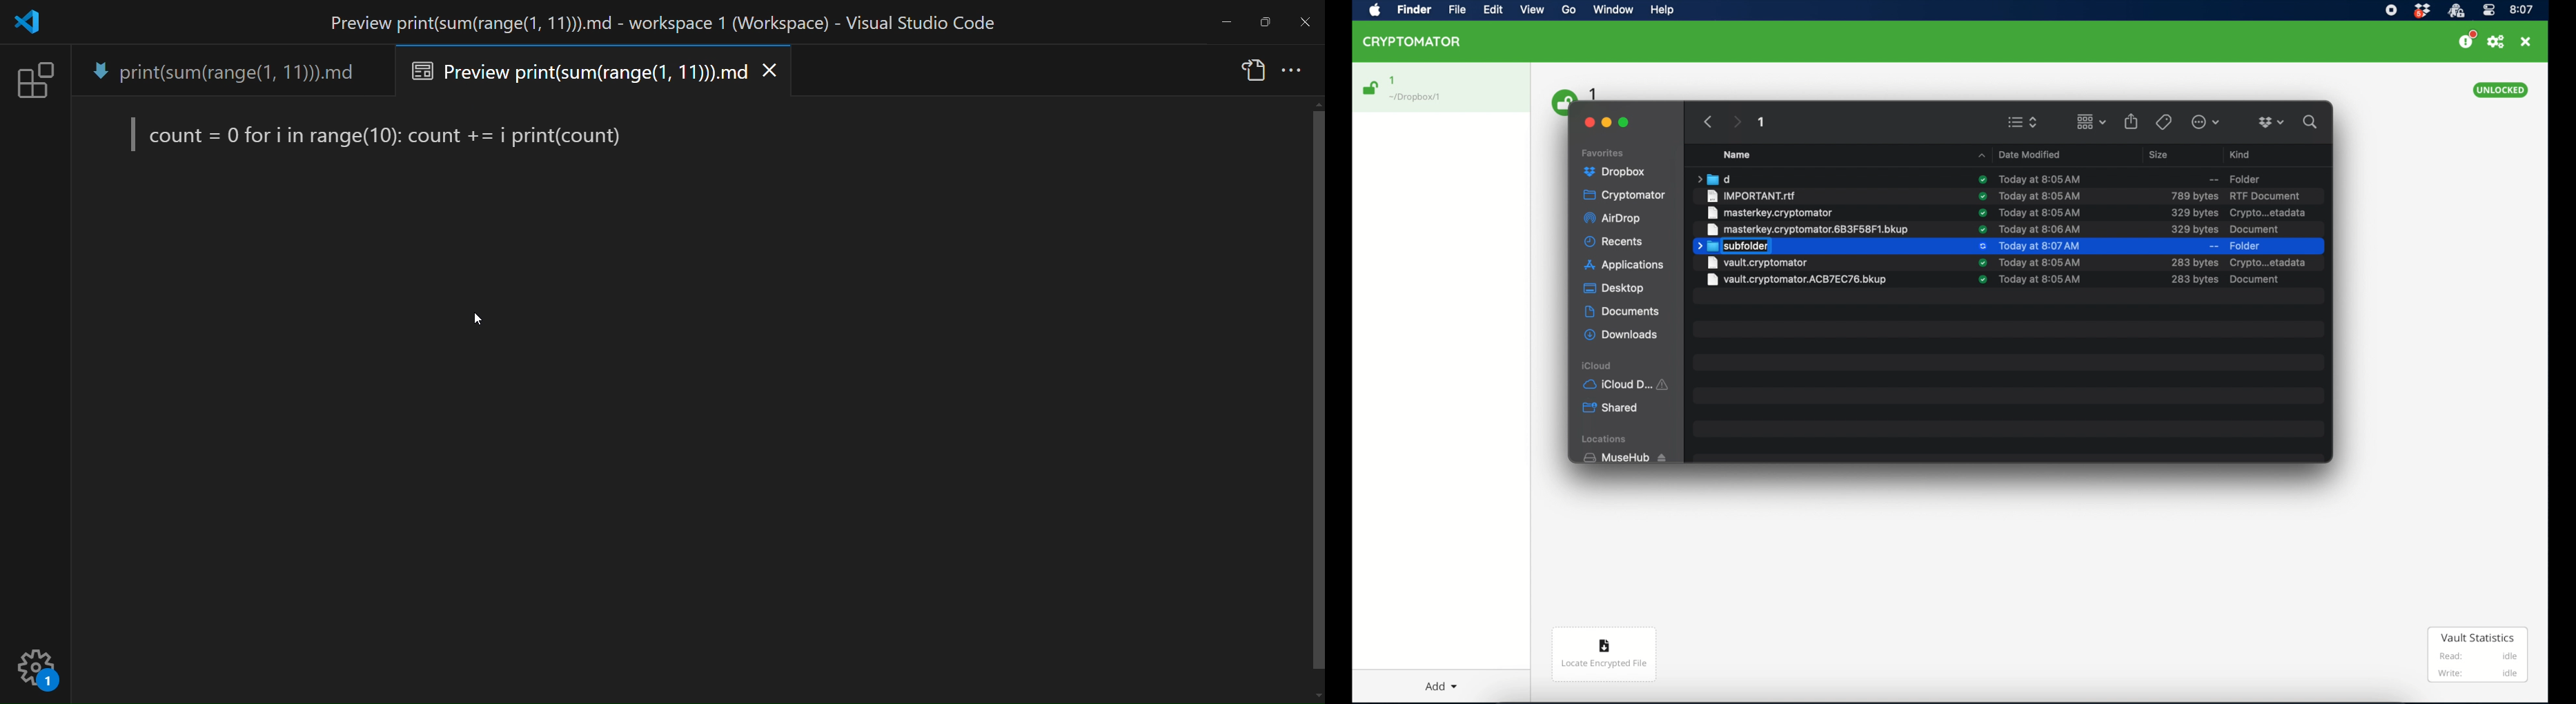 The height and width of the screenshot is (728, 2576). I want to click on musehub, so click(1624, 458).